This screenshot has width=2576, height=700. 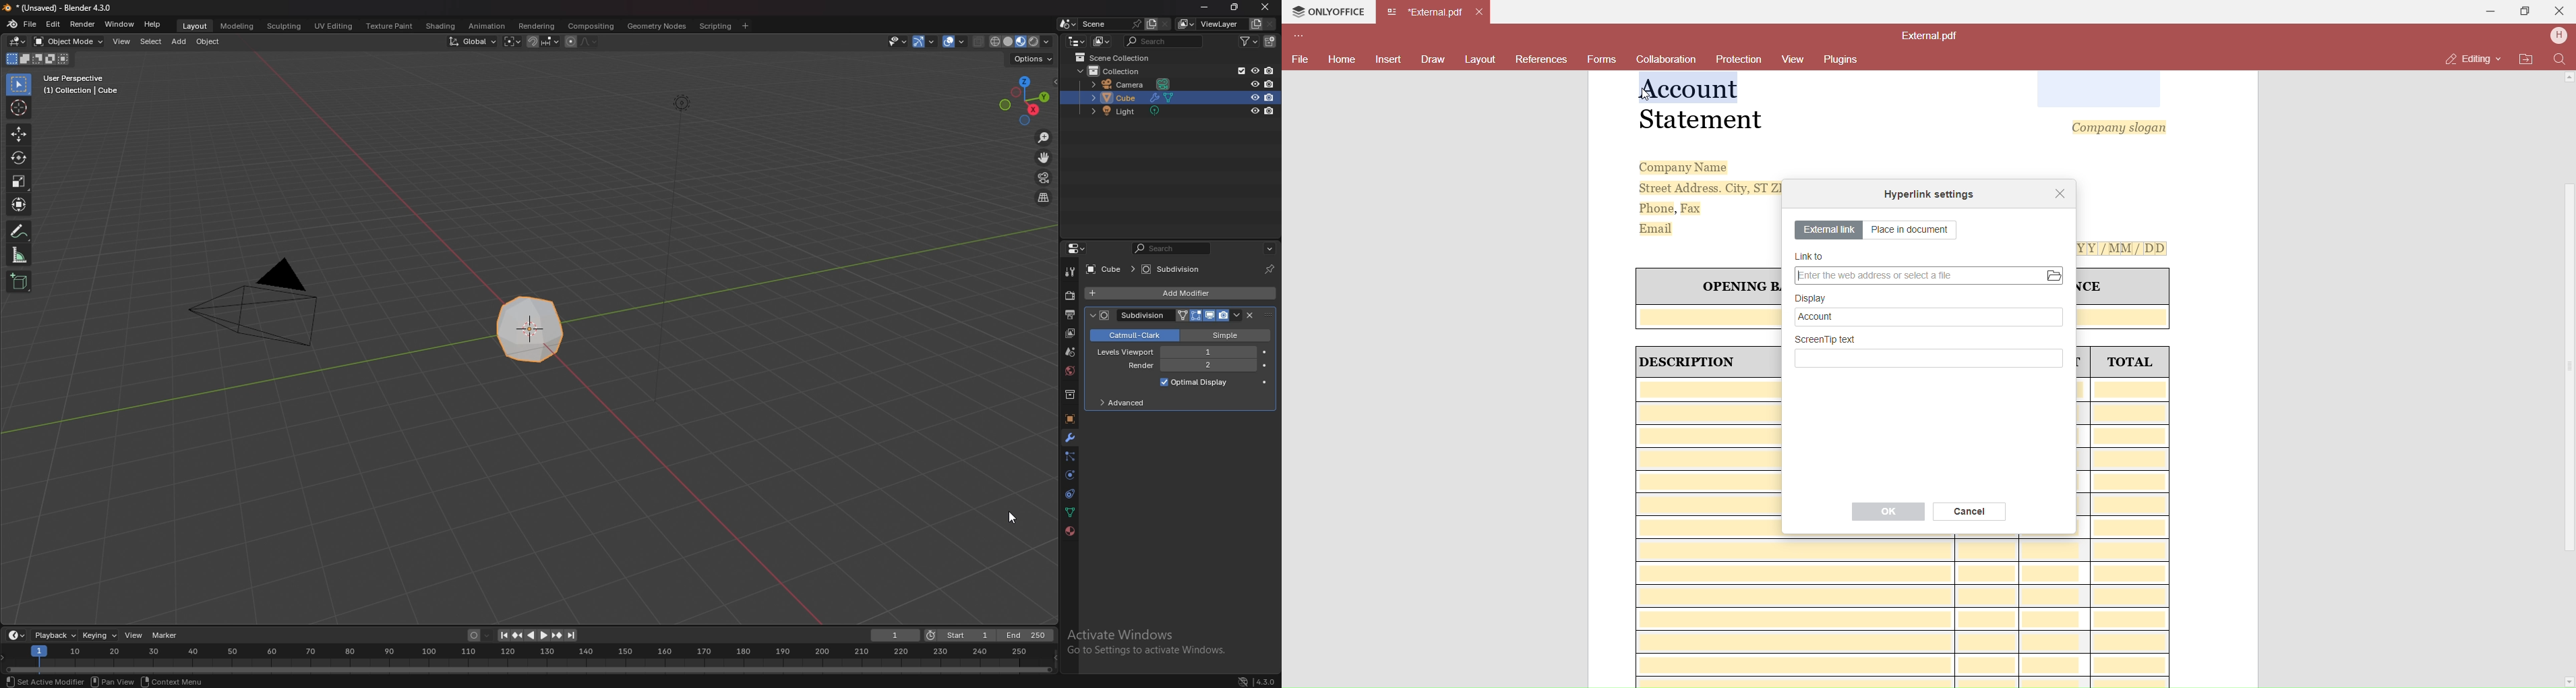 I want to click on play animation, so click(x=538, y=635).